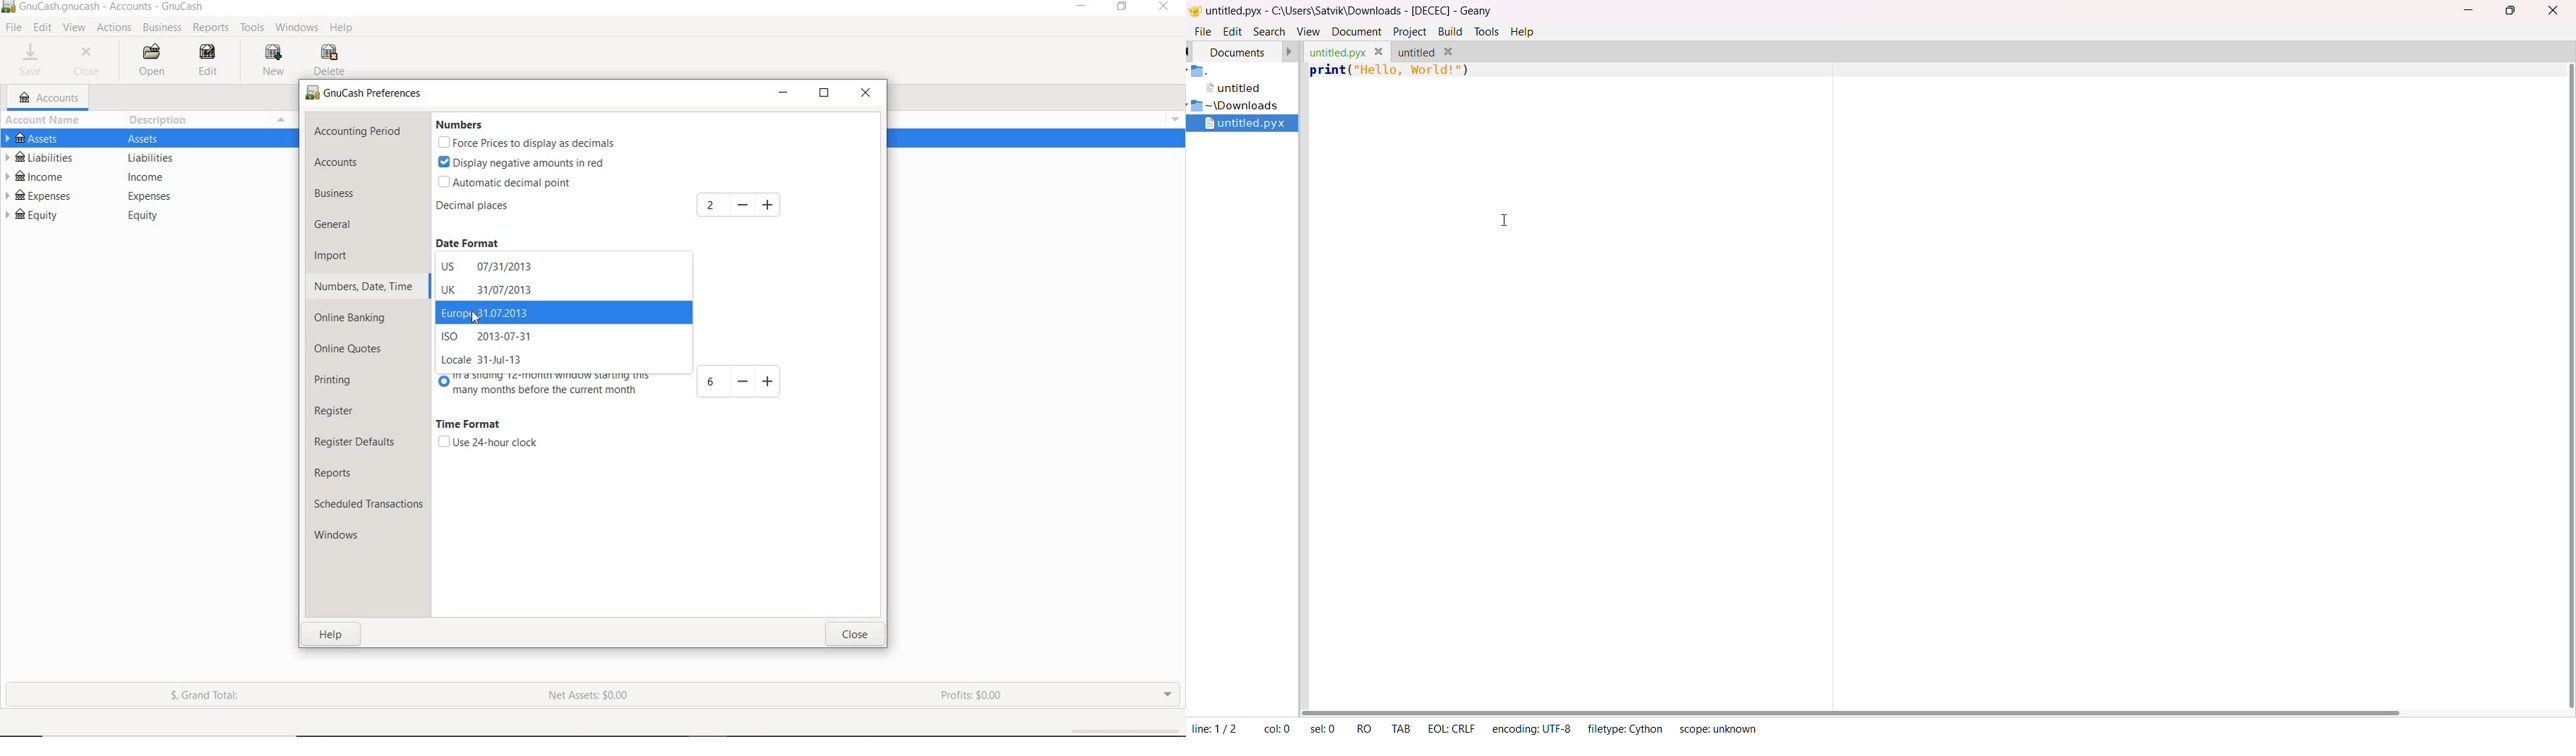 Image resolution: width=2576 pixels, height=756 pixels. What do you see at coordinates (342, 226) in the screenshot?
I see `general` at bounding box center [342, 226].